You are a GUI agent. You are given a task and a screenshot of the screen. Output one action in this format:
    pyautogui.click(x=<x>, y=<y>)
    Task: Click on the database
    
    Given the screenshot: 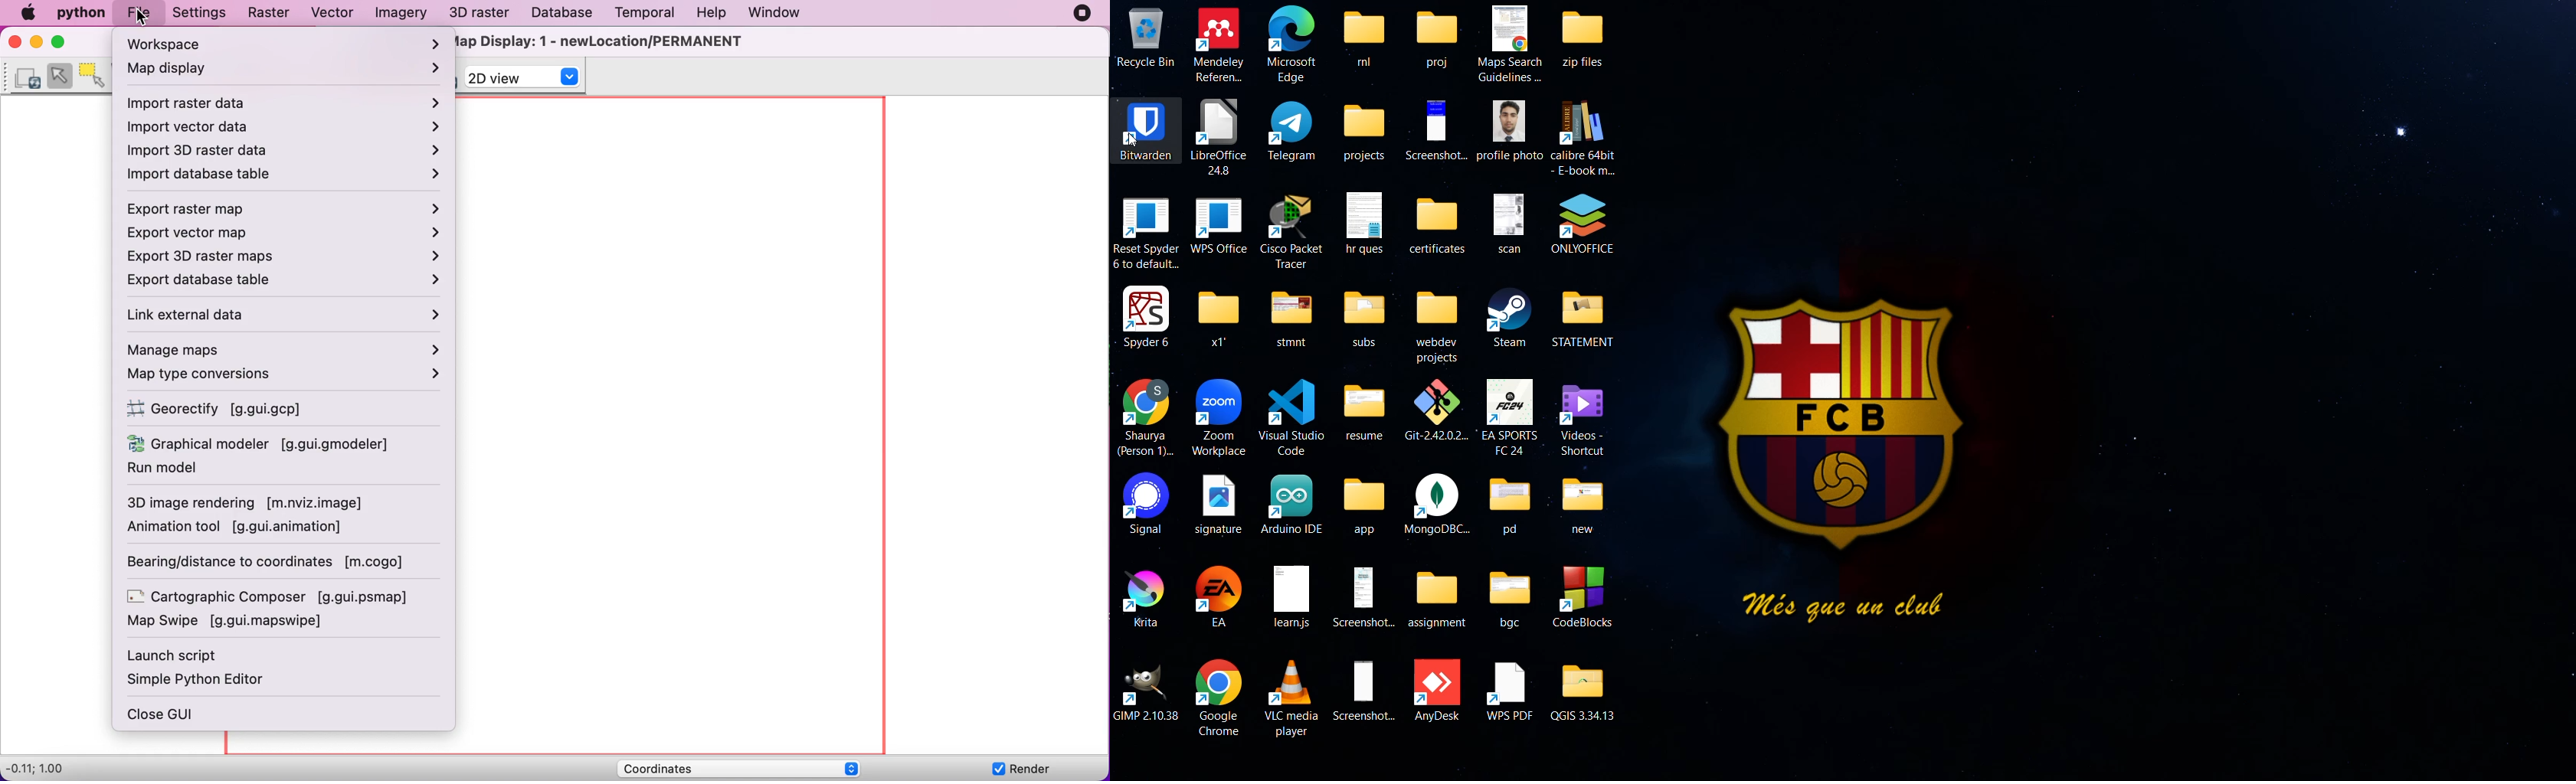 What is the action you would take?
    pyautogui.click(x=565, y=14)
    